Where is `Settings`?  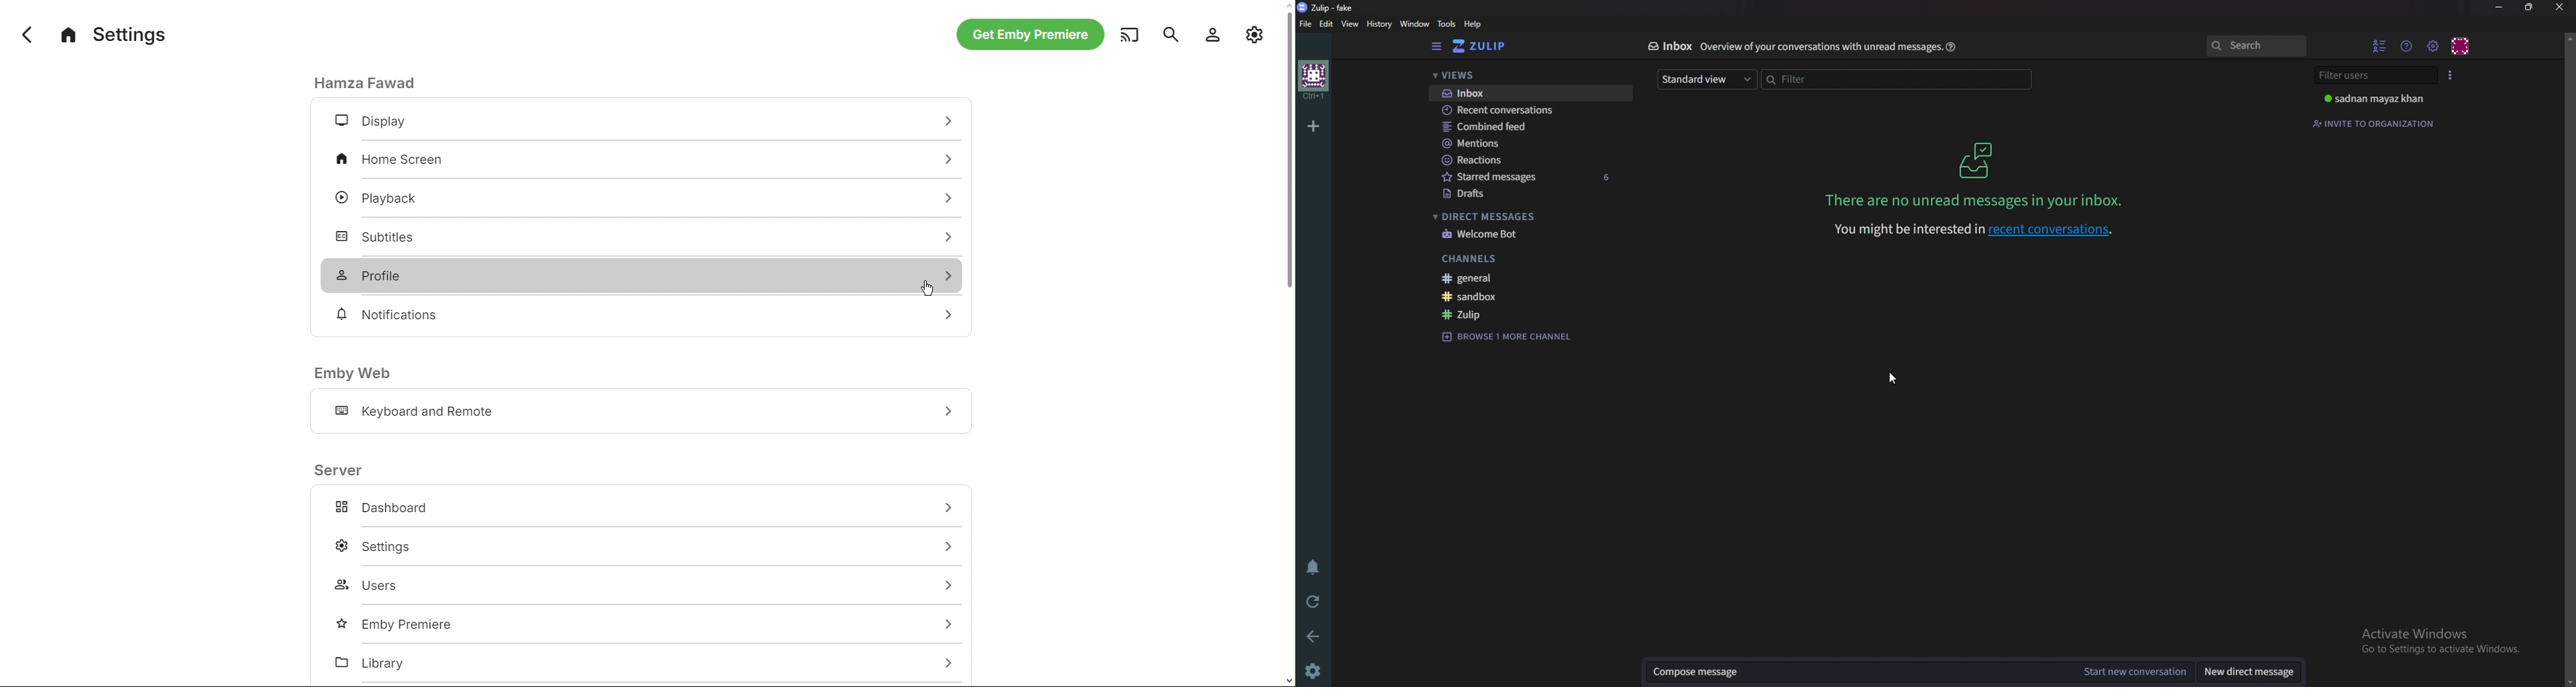
Settings is located at coordinates (114, 32).